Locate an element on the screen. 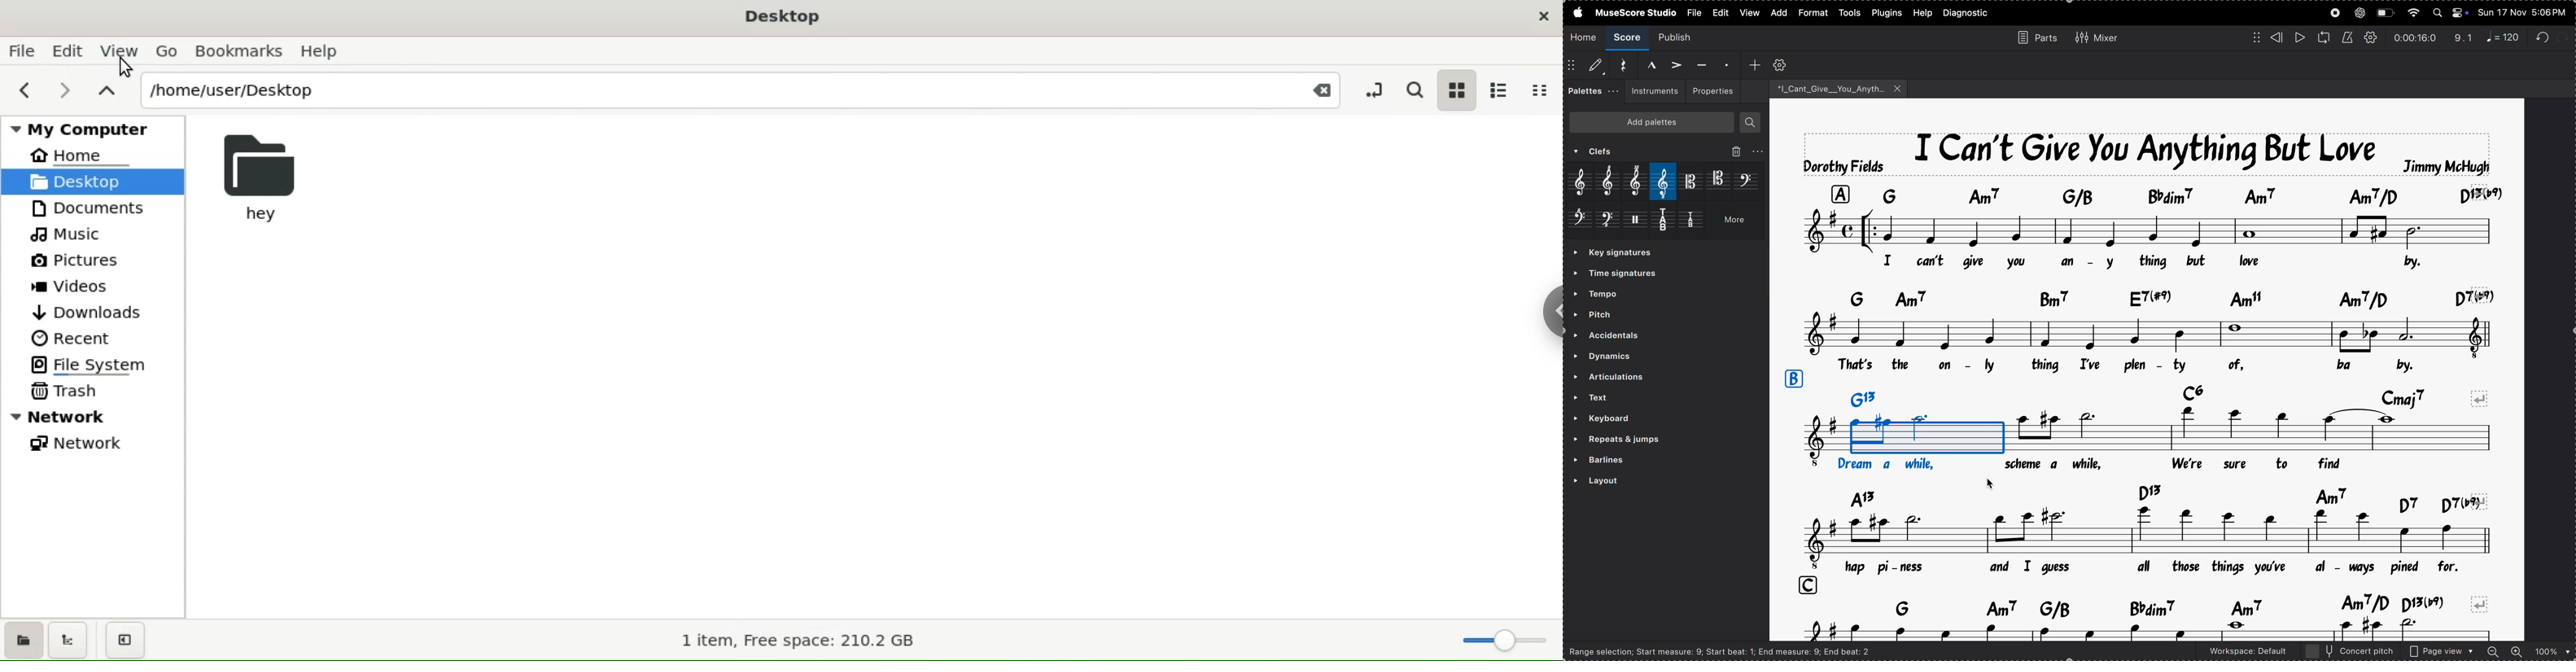 This screenshot has height=672, width=2576. keyboard is located at coordinates (1627, 419).